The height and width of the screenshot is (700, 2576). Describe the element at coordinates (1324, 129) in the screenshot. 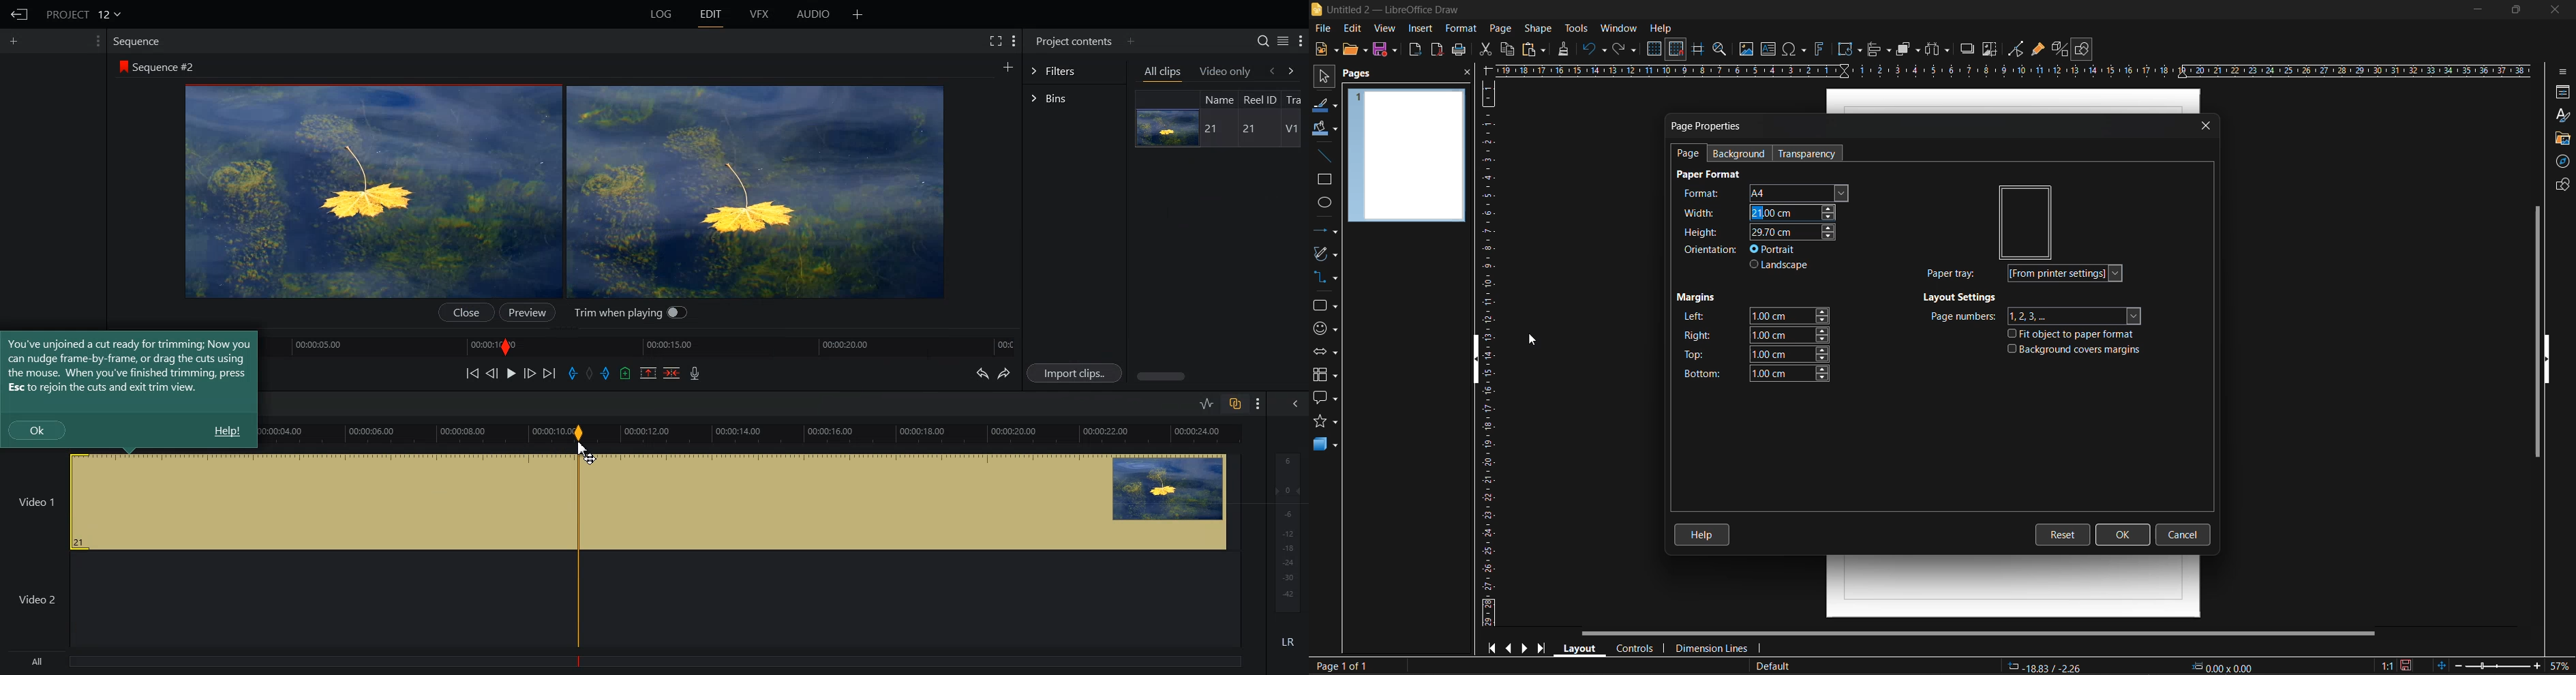

I see `fill color` at that location.